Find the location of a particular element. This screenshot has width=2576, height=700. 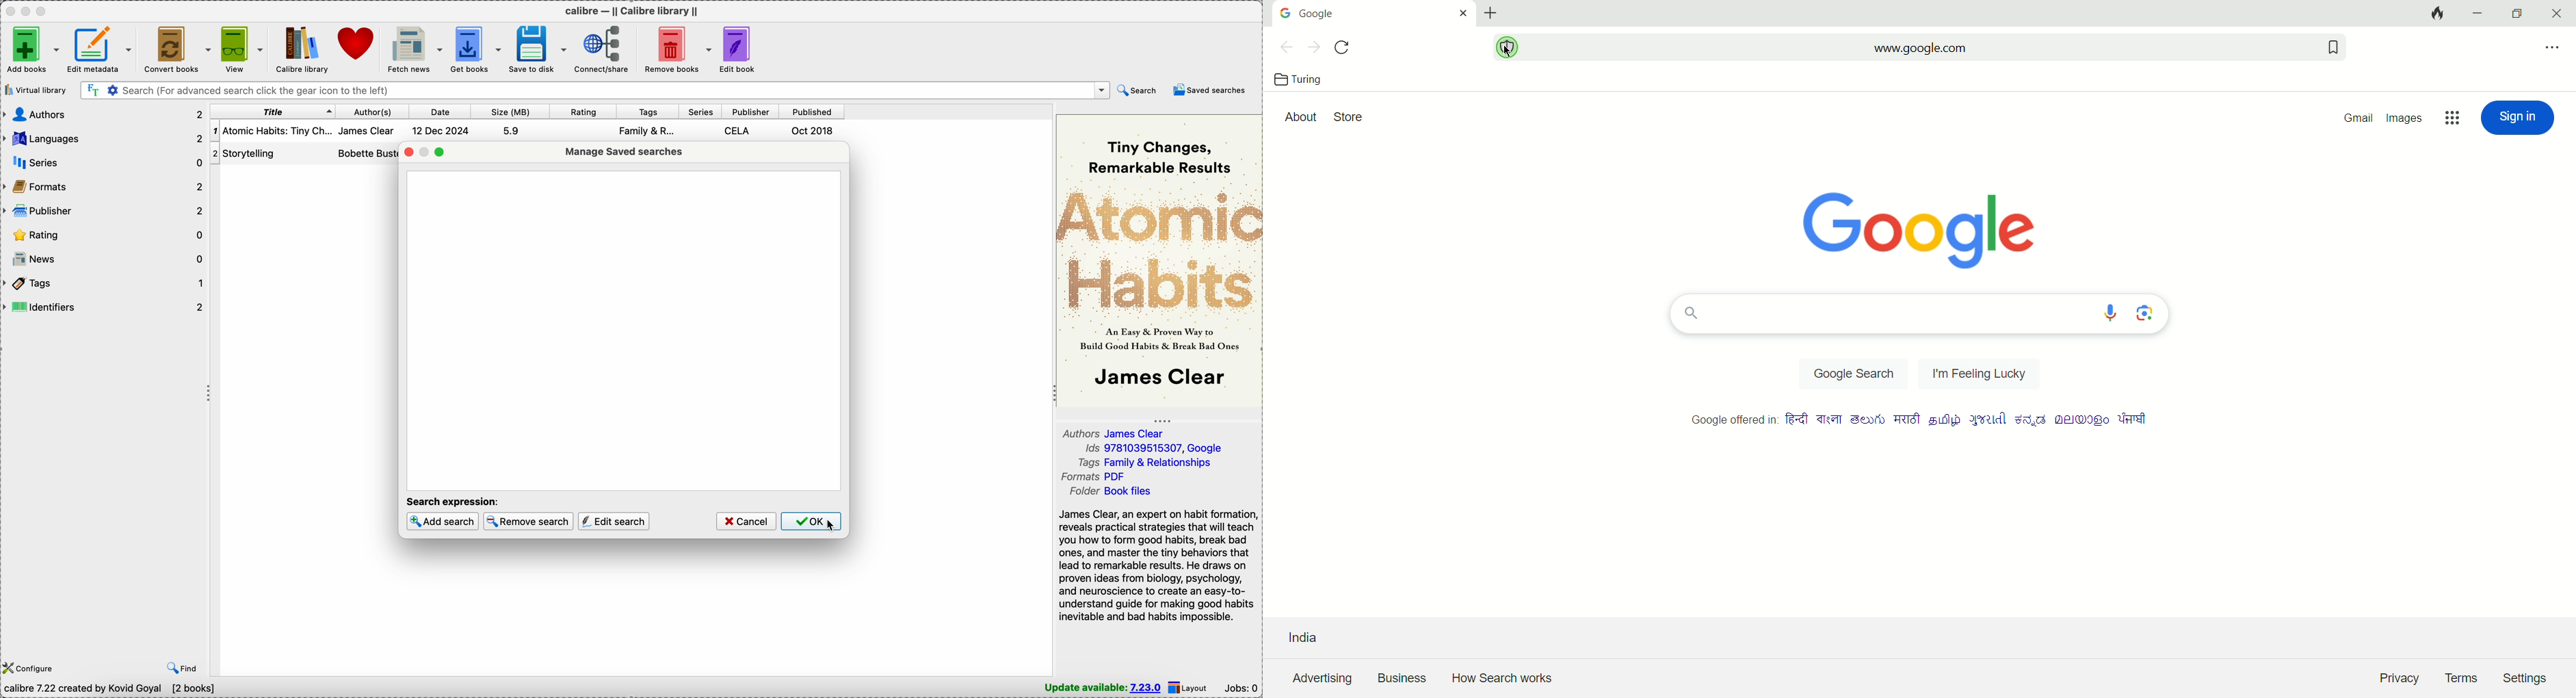

tags is located at coordinates (644, 112).